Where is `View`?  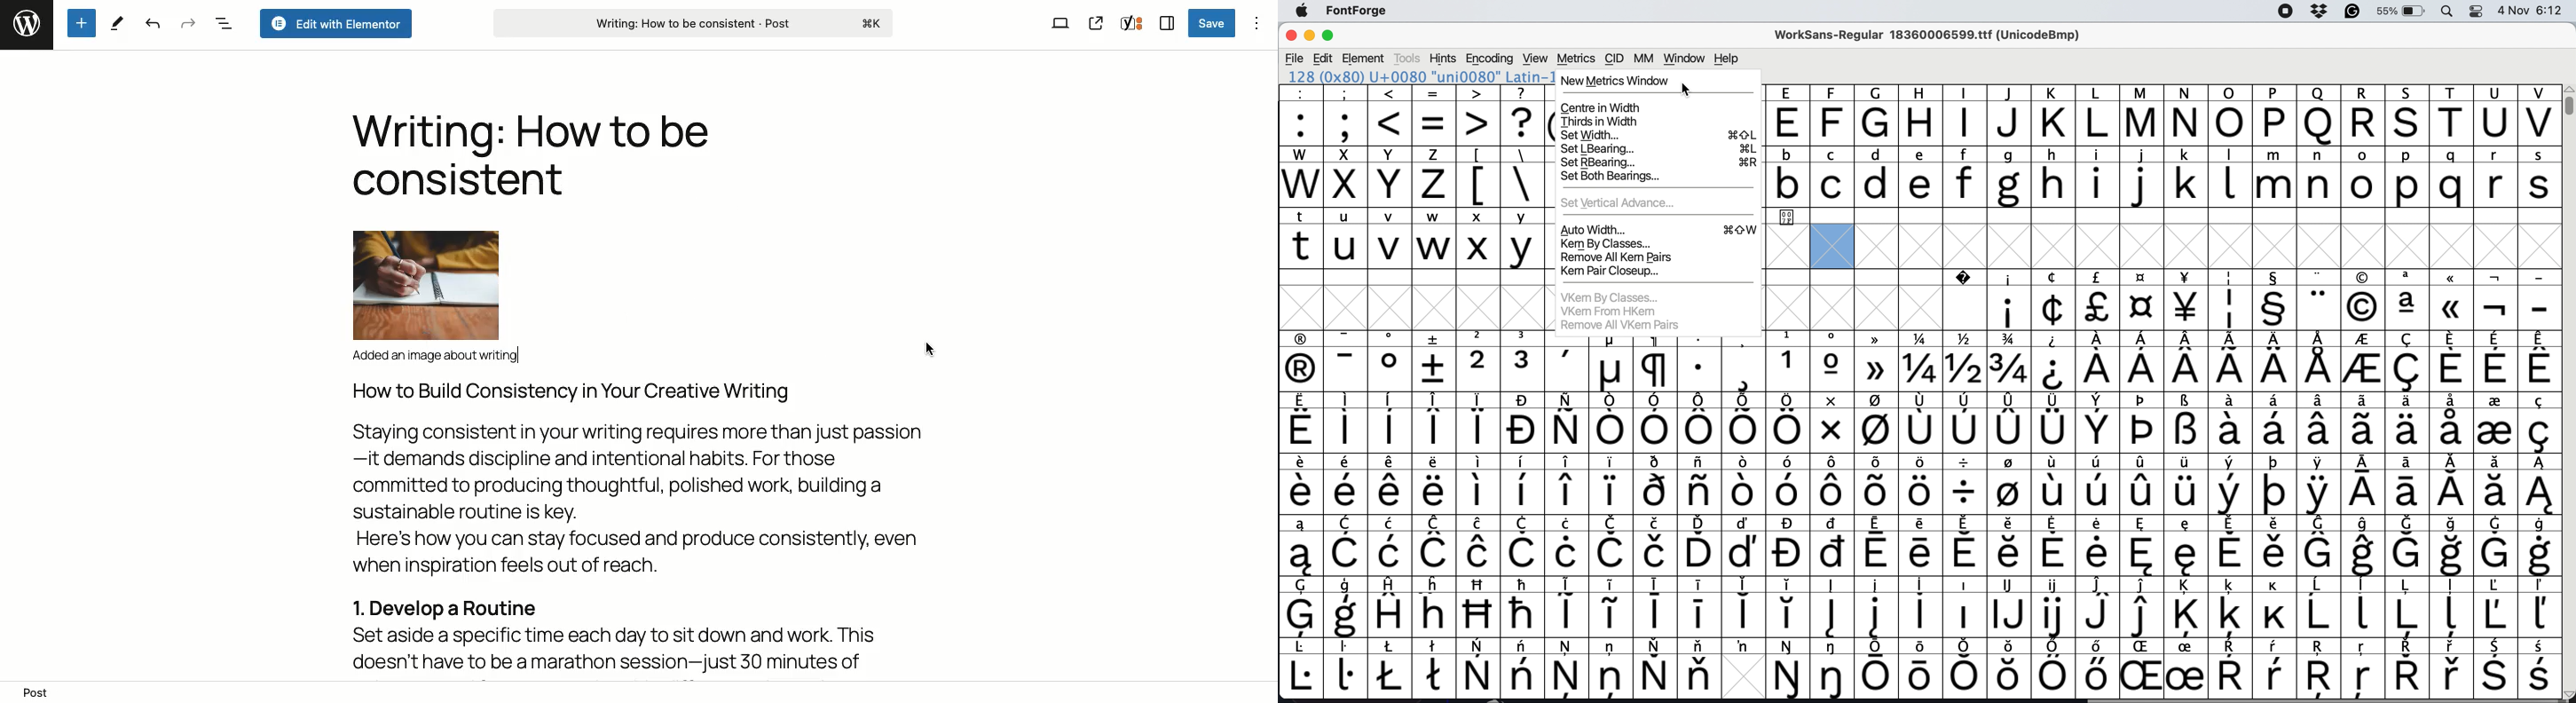 View is located at coordinates (1060, 22).